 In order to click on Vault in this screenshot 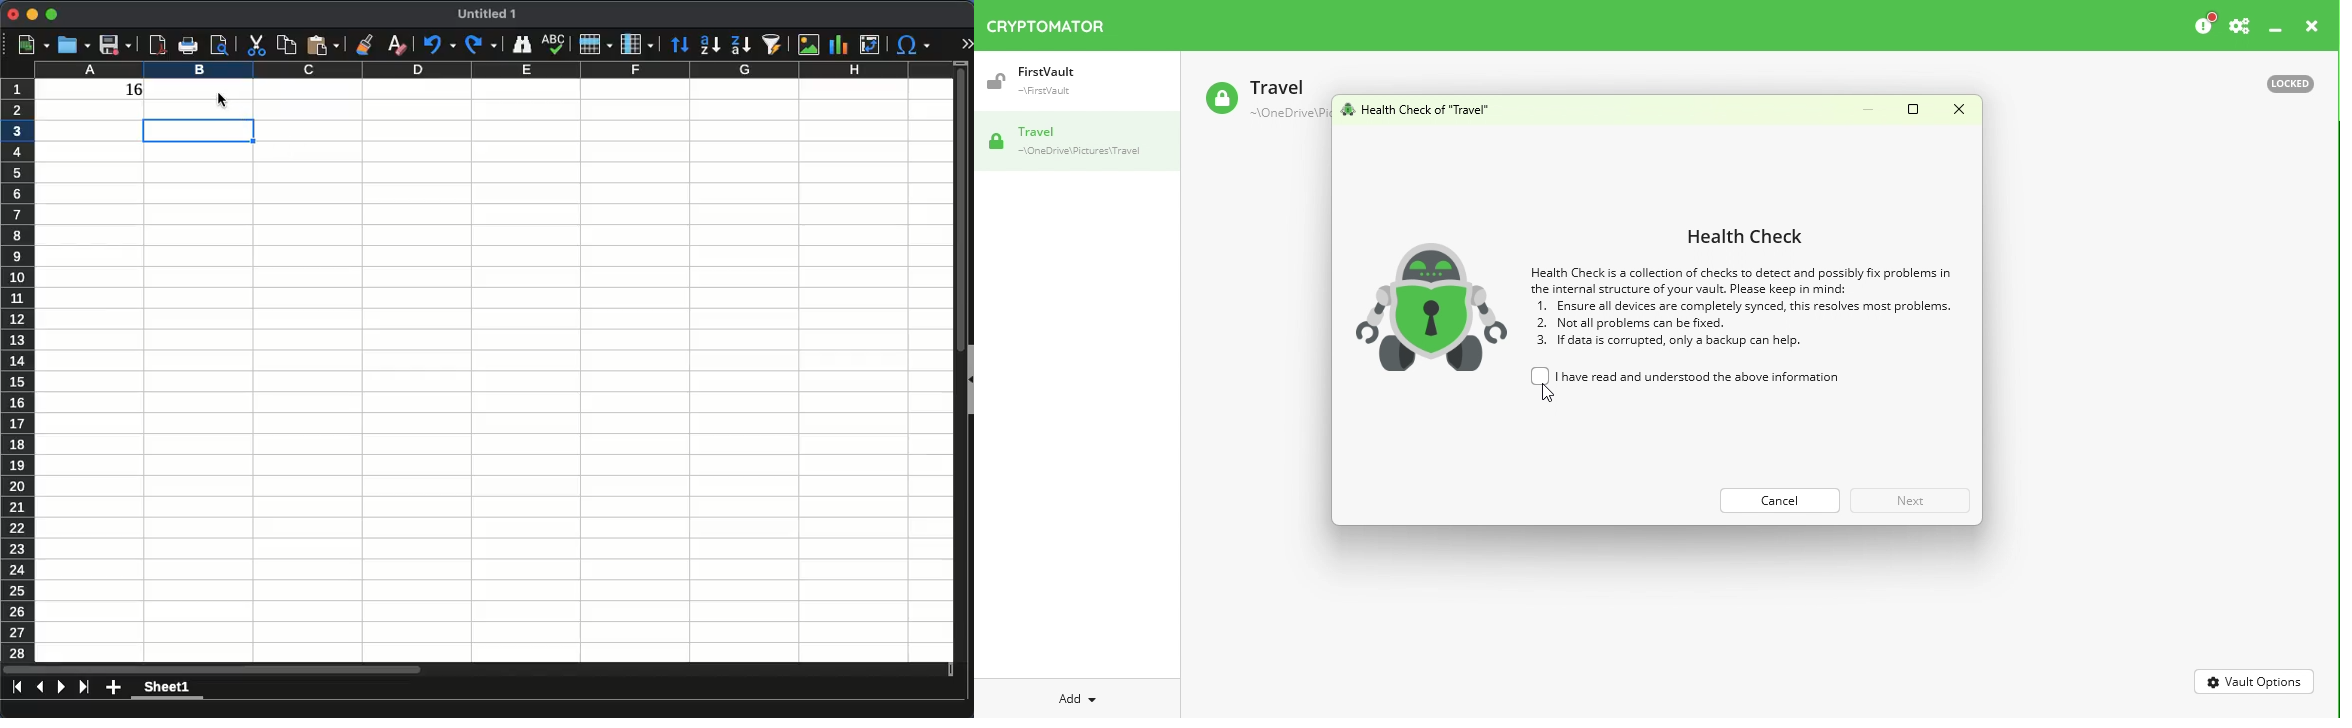, I will do `click(1068, 141)`.